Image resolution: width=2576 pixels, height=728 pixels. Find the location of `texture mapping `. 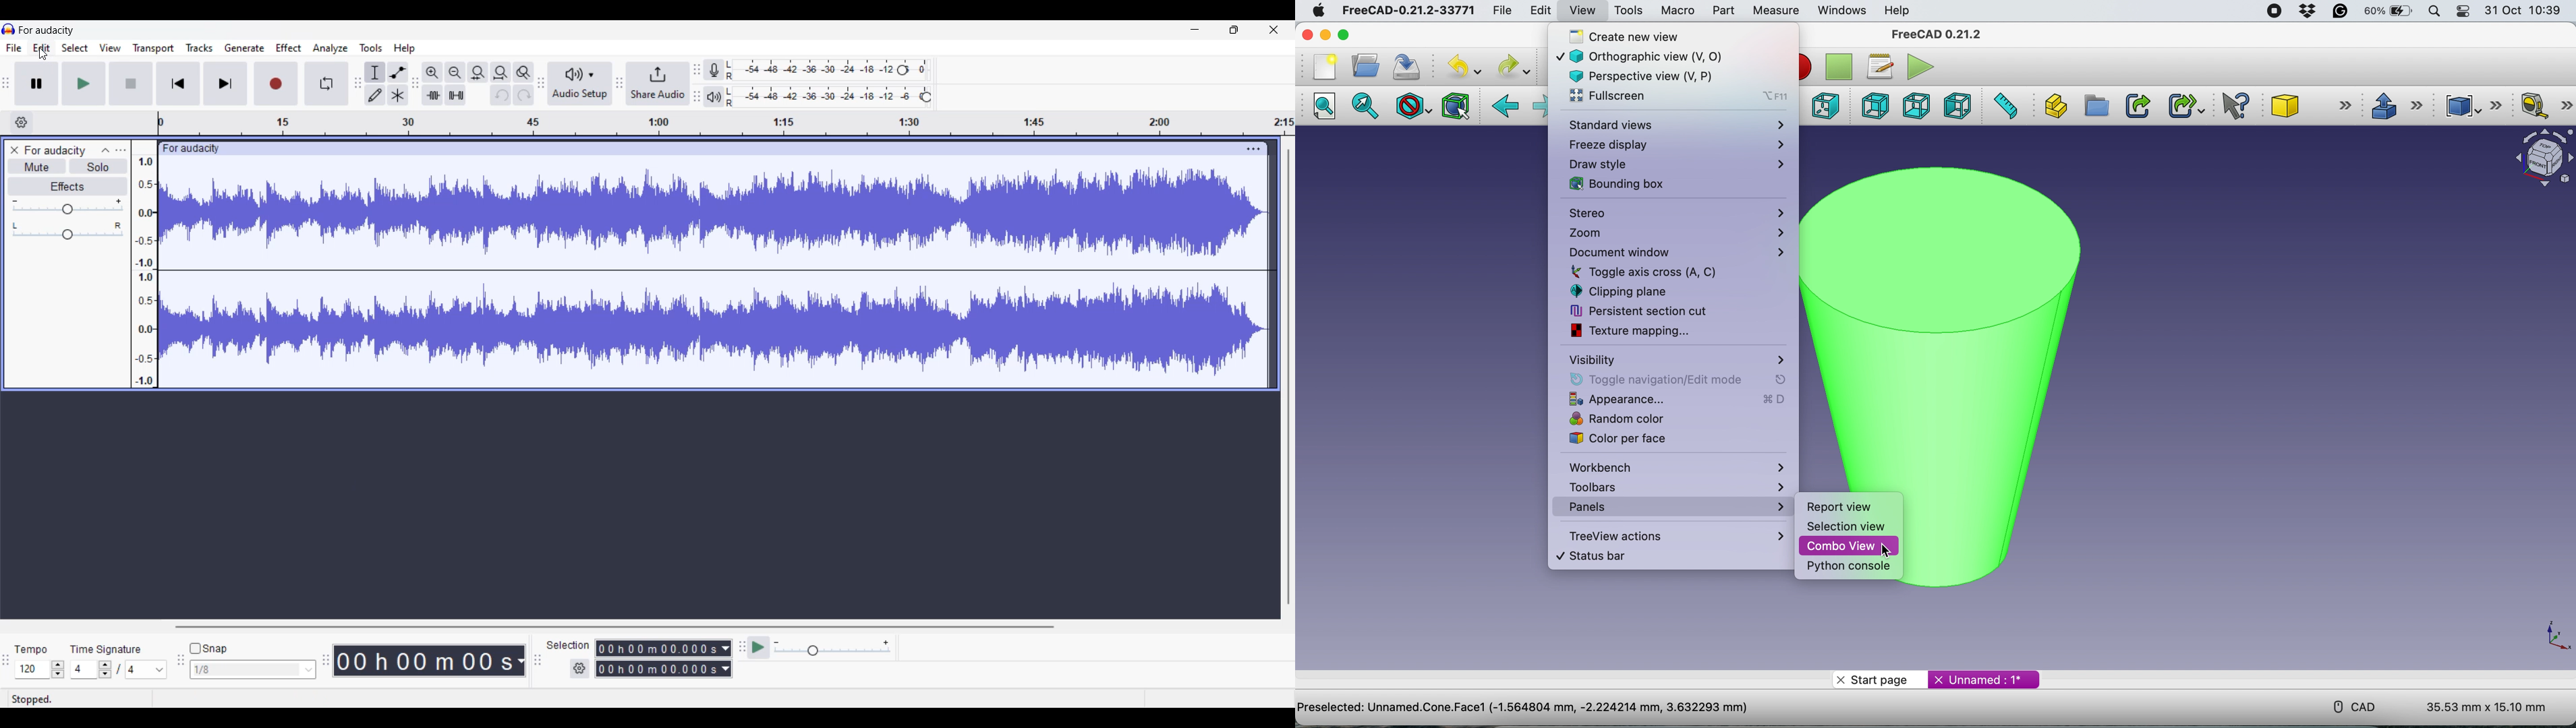

texture mapping  is located at coordinates (1647, 330).